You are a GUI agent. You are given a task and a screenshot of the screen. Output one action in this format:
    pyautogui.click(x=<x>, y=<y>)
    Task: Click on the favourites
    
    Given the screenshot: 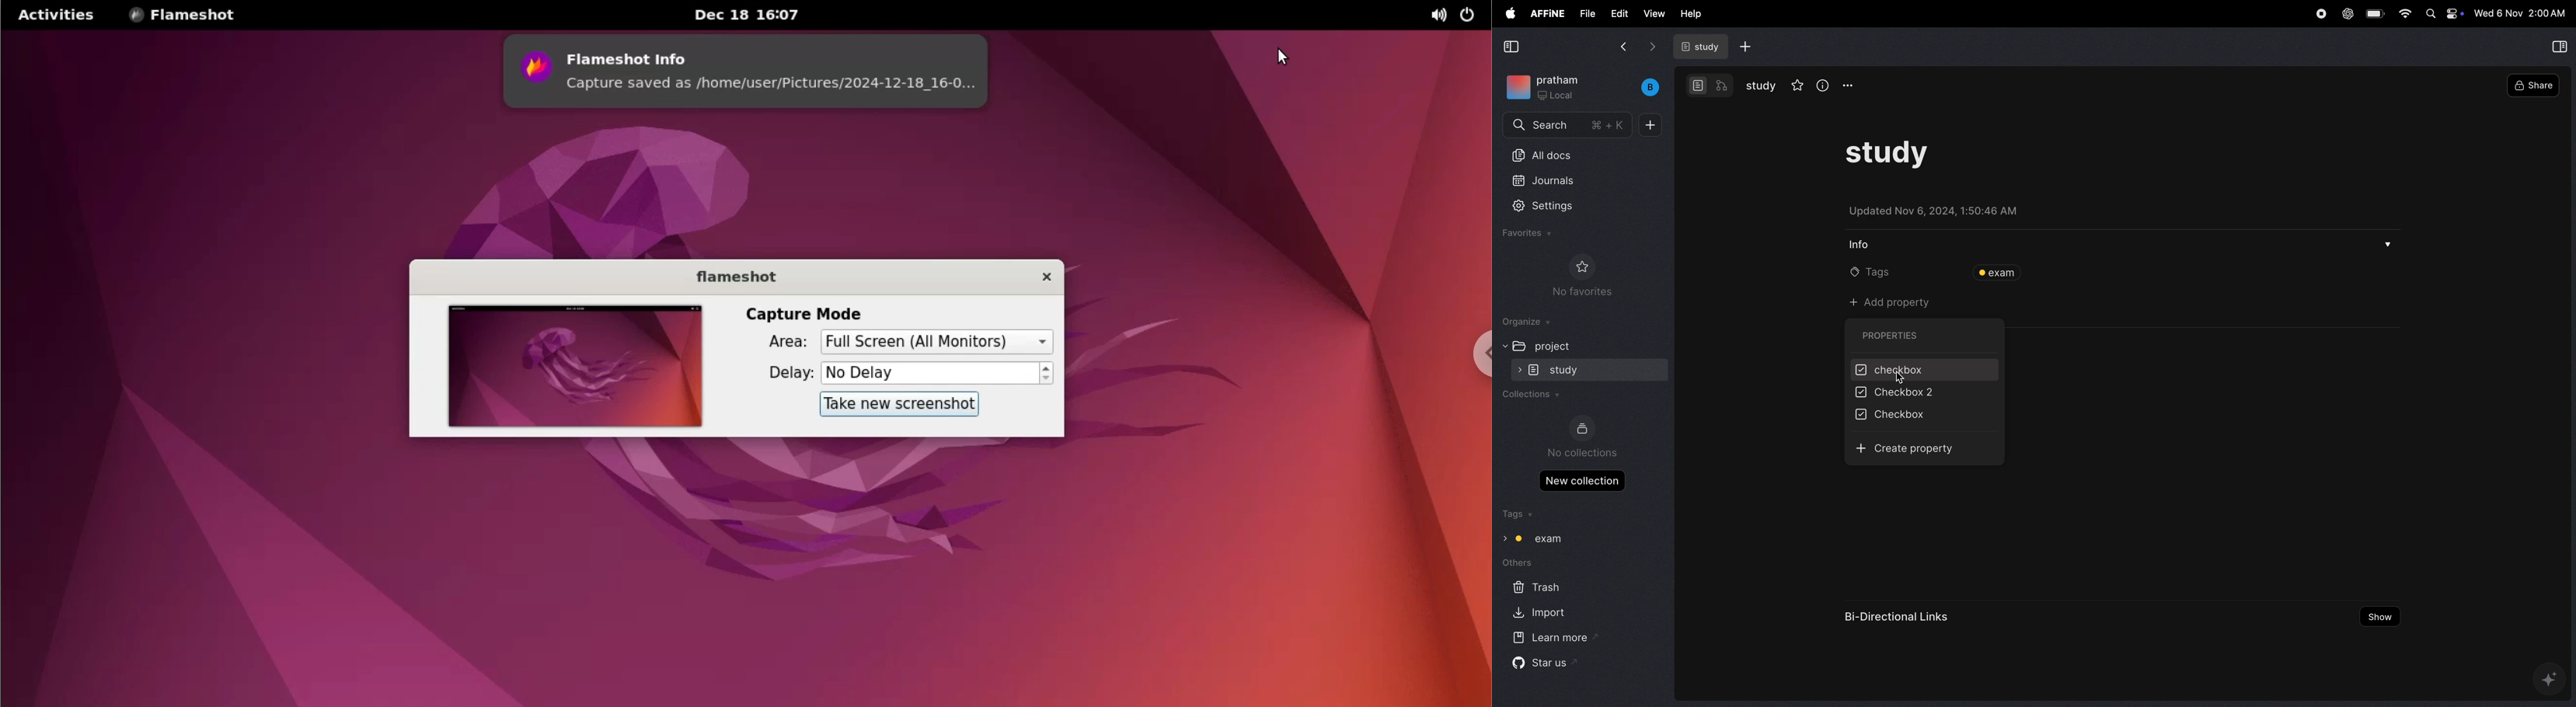 What is the action you would take?
    pyautogui.click(x=1799, y=86)
    